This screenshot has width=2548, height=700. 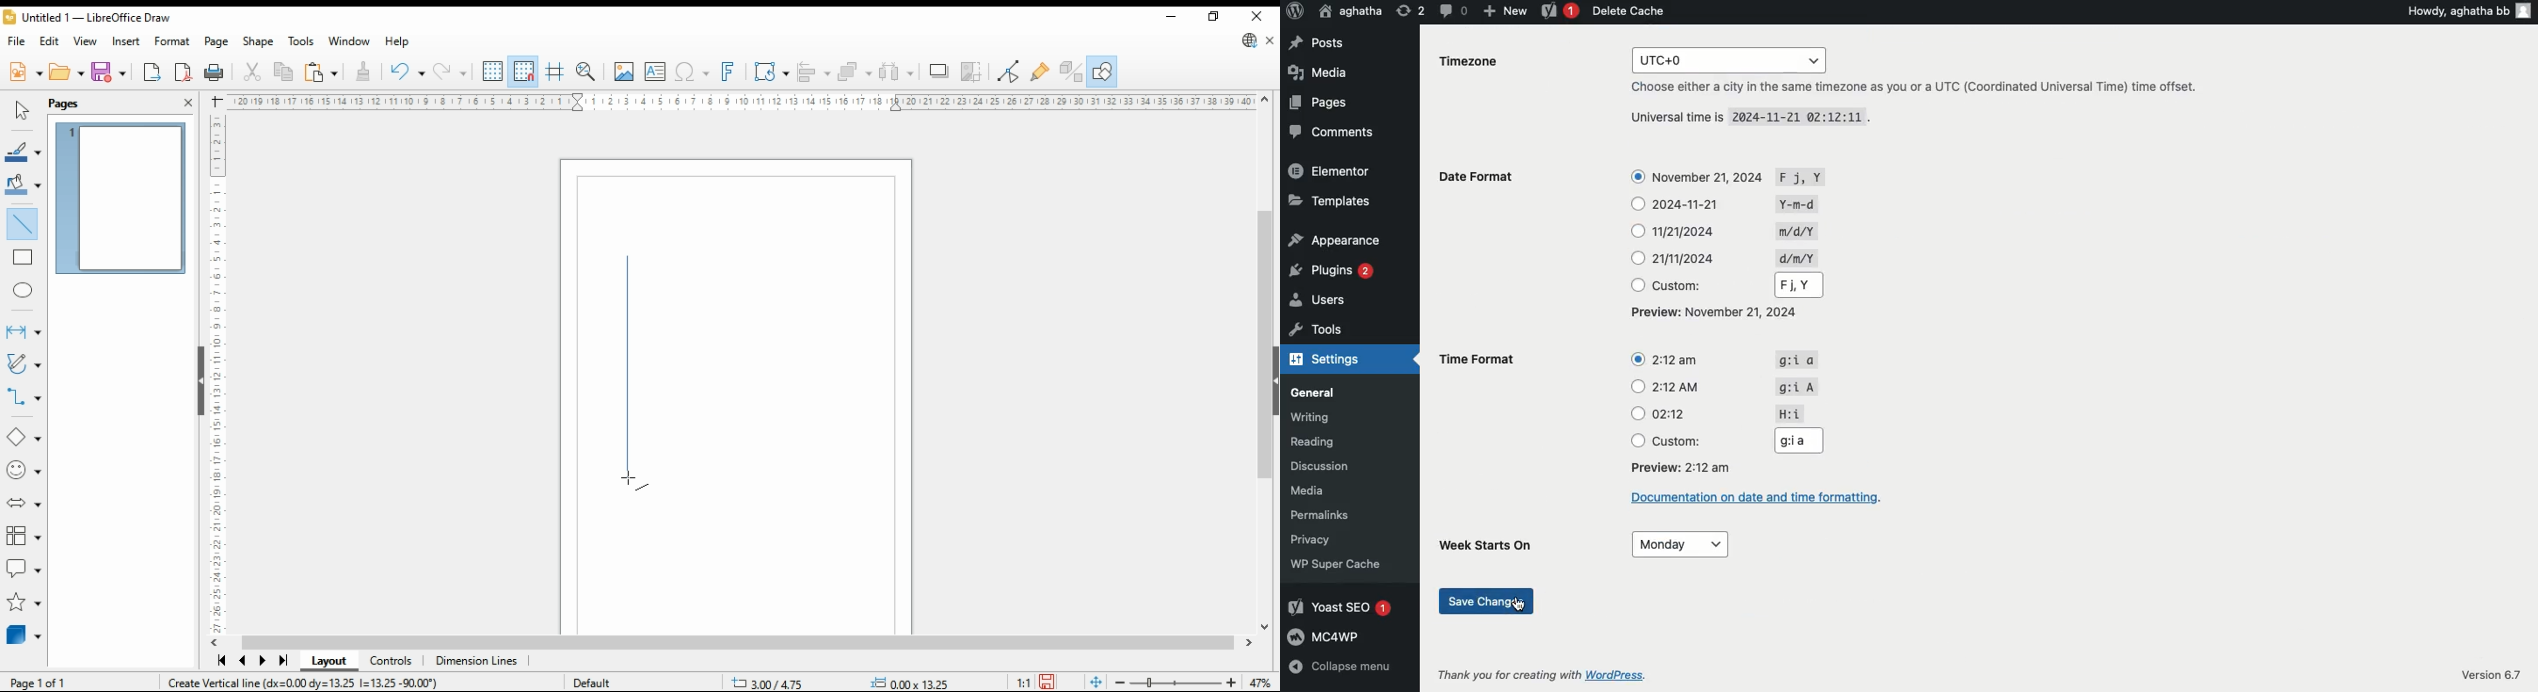 I want to click on General, so click(x=1320, y=392).